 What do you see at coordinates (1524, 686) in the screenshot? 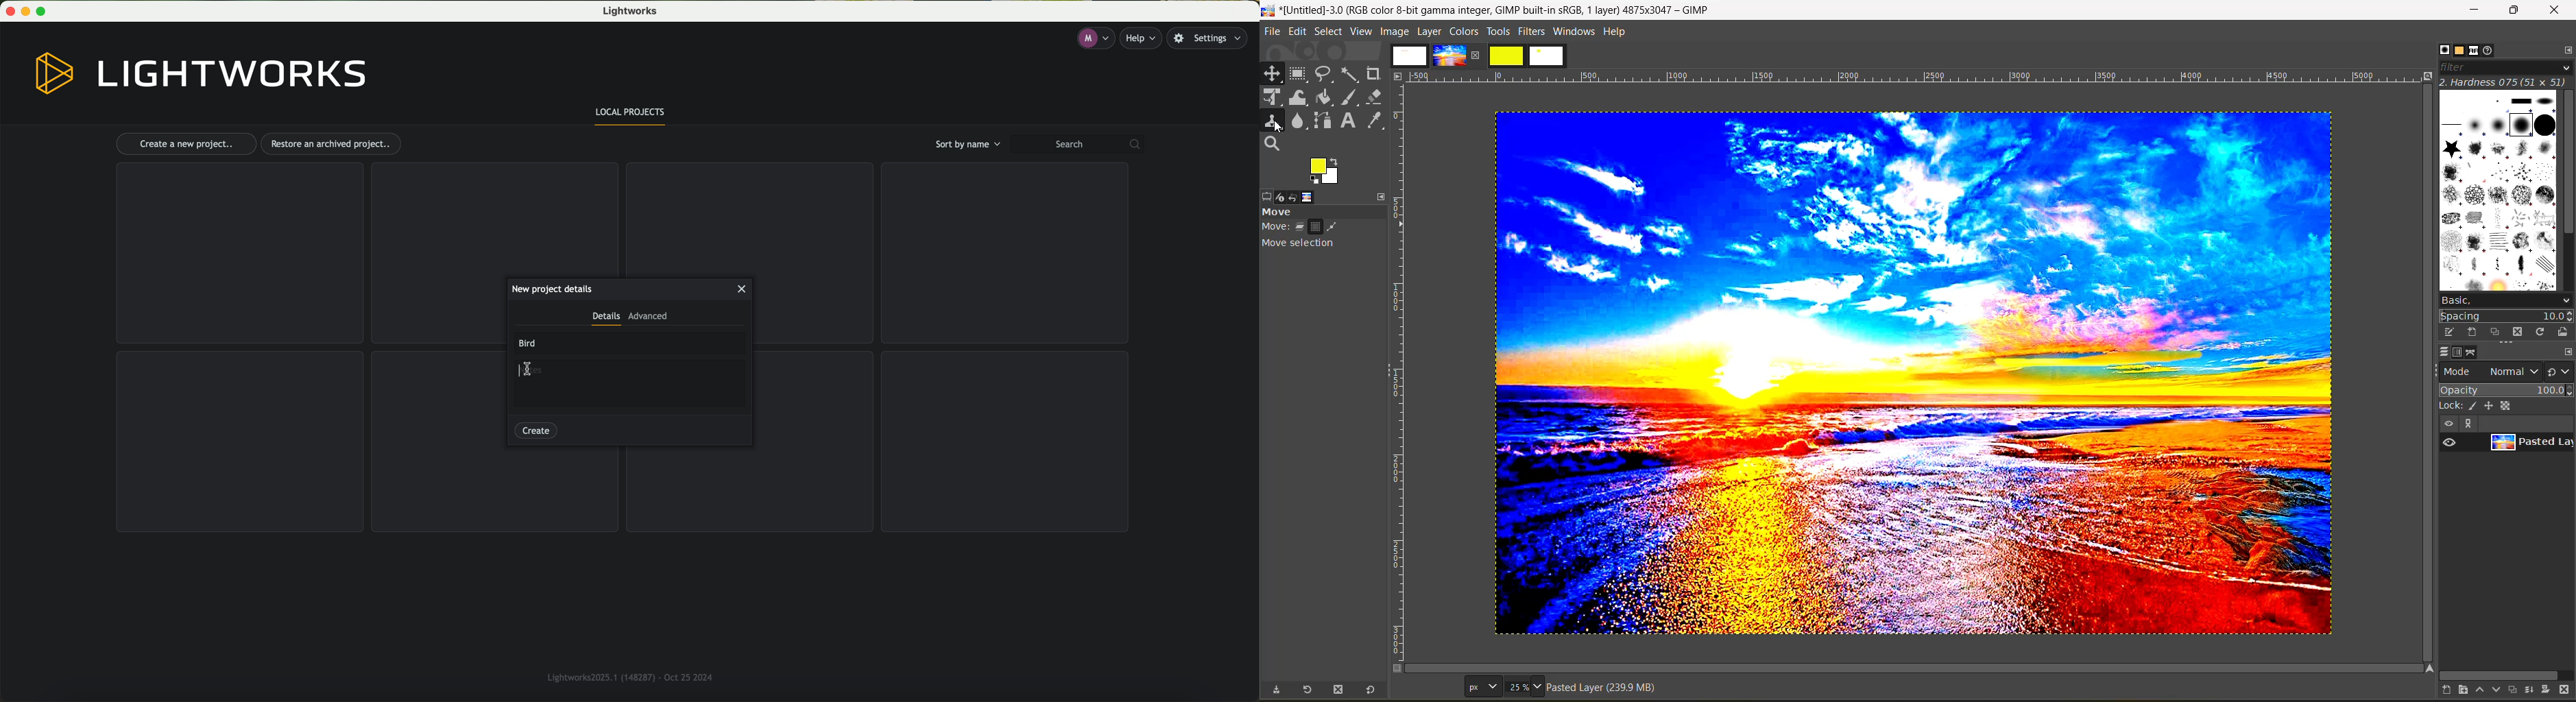
I see `size` at bounding box center [1524, 686].